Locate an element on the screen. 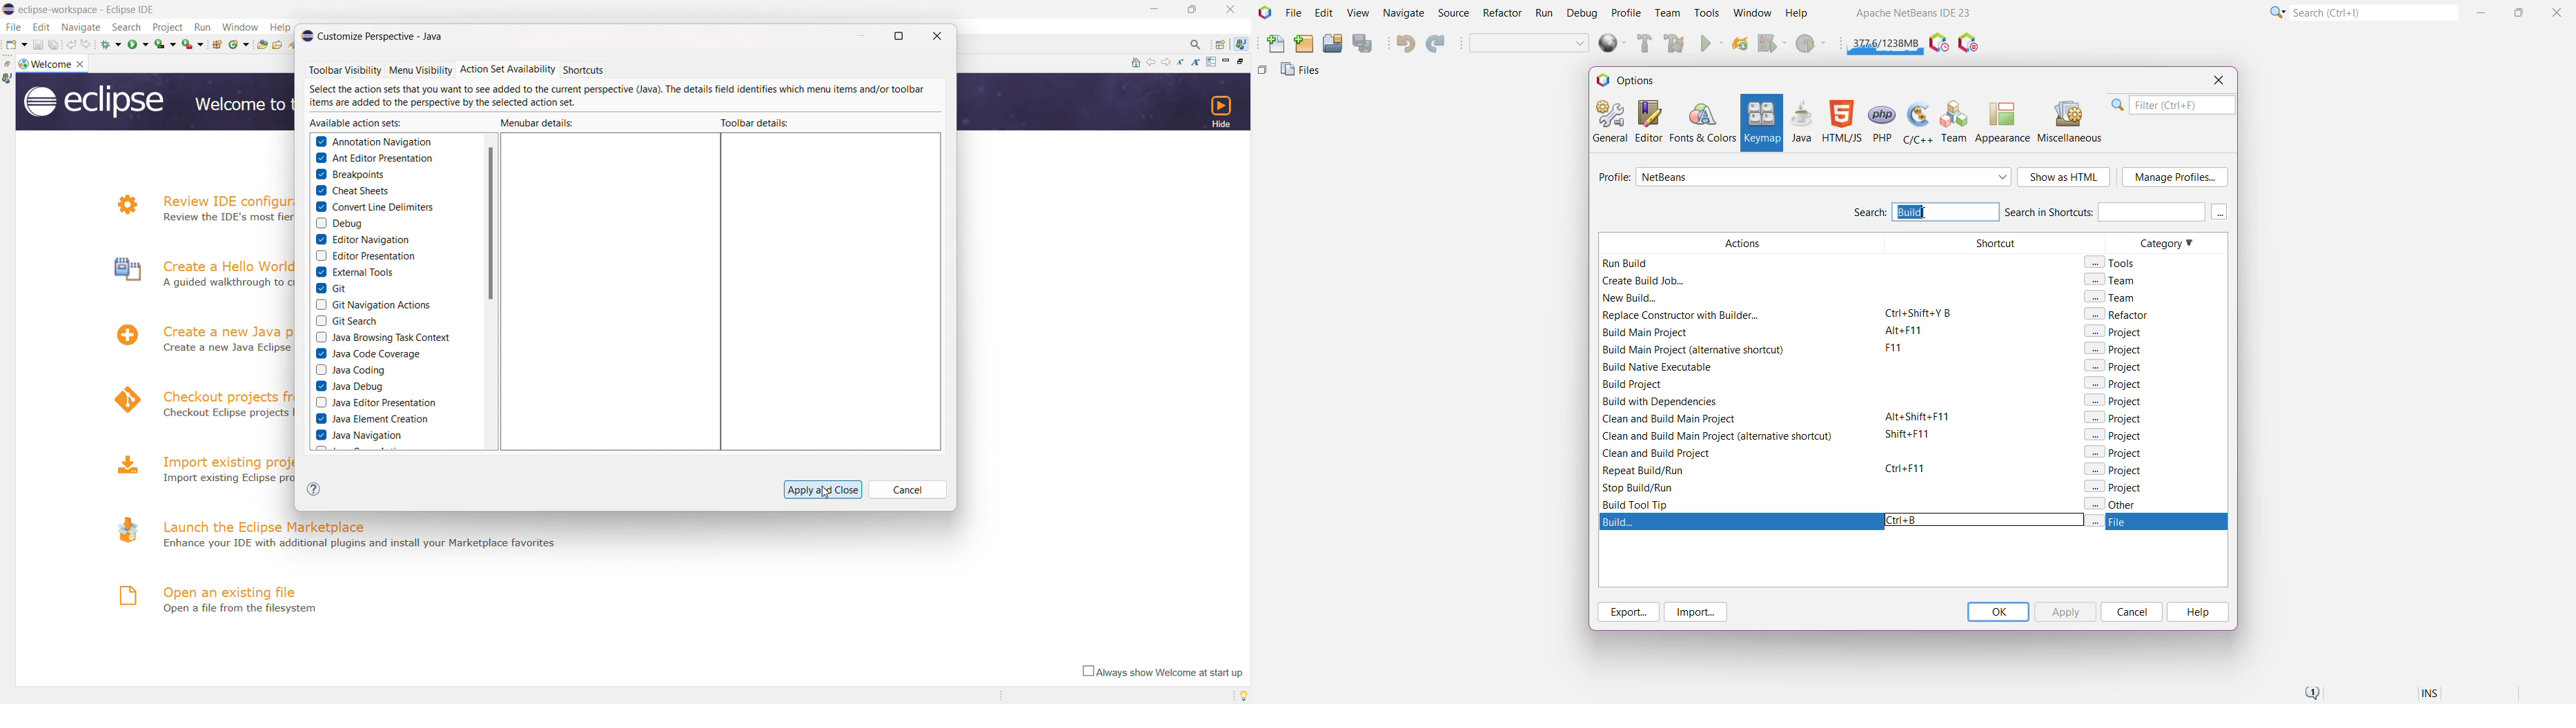  Profile Main project is located at coordinates (1812, 45).